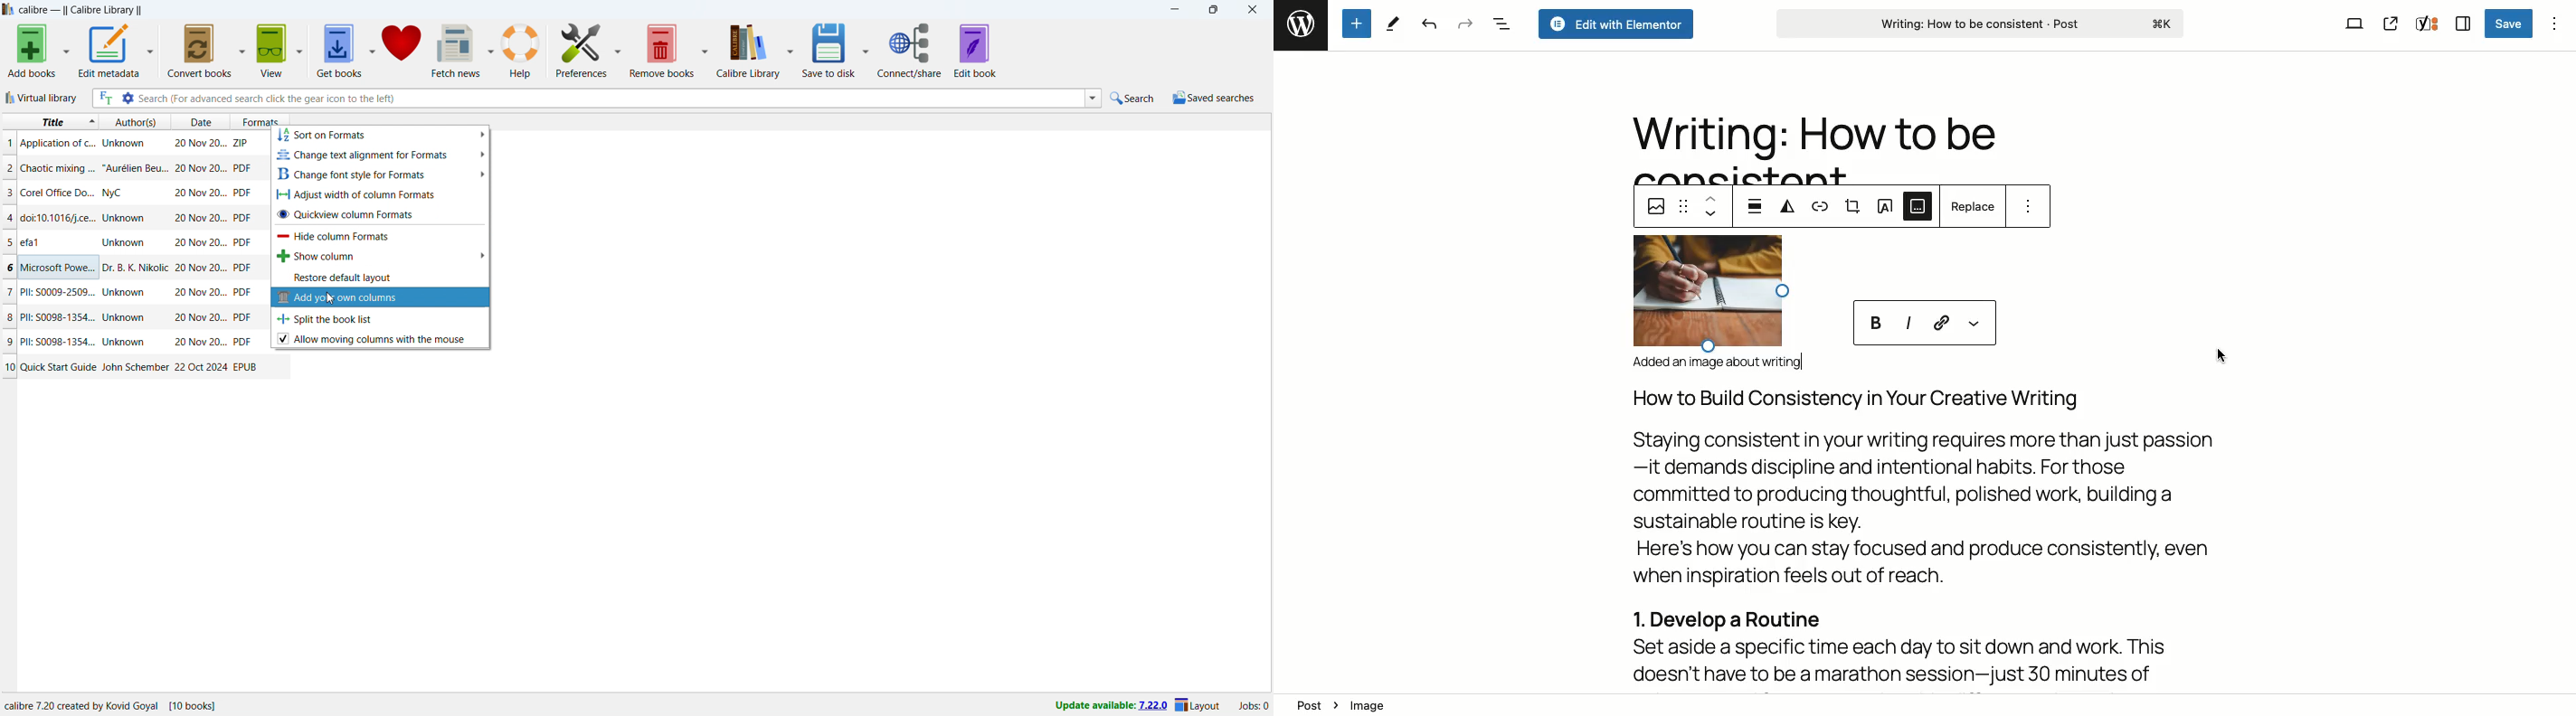  What do you see at coordinates (332, 299) in the screenshot?
I see `cursor` at bounding box center [332, 299].